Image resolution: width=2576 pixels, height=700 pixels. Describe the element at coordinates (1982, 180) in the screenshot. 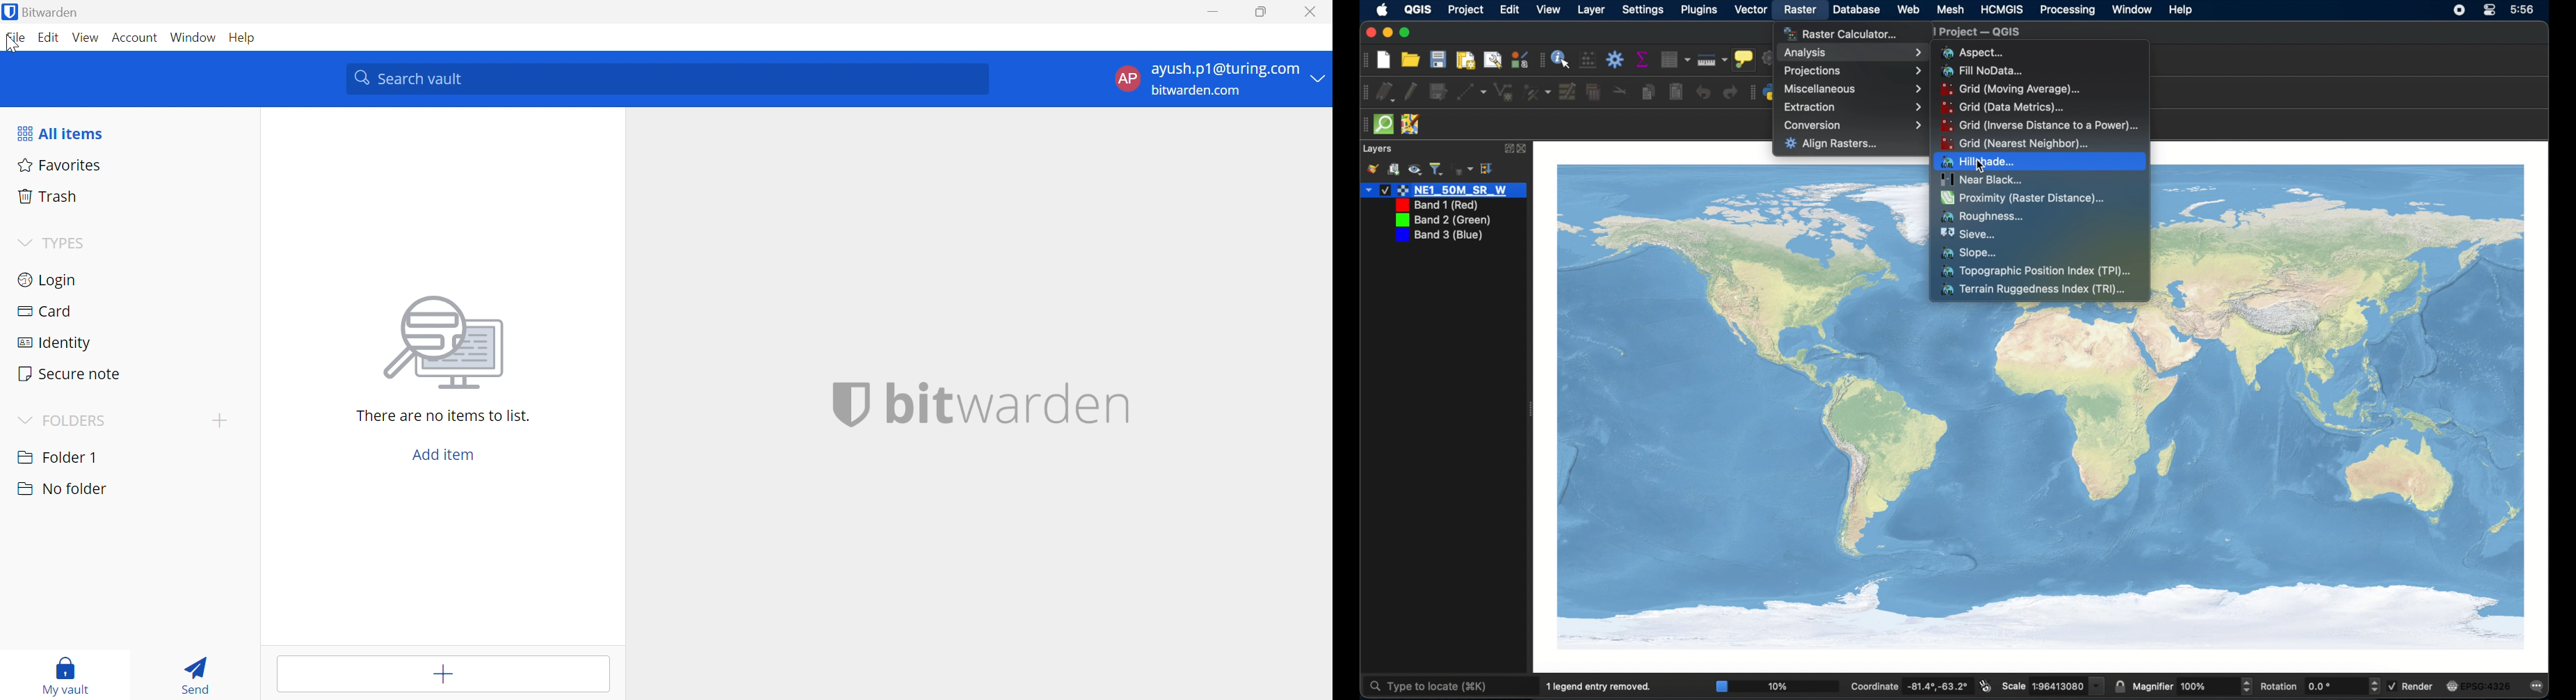

I see `near black` at that location.